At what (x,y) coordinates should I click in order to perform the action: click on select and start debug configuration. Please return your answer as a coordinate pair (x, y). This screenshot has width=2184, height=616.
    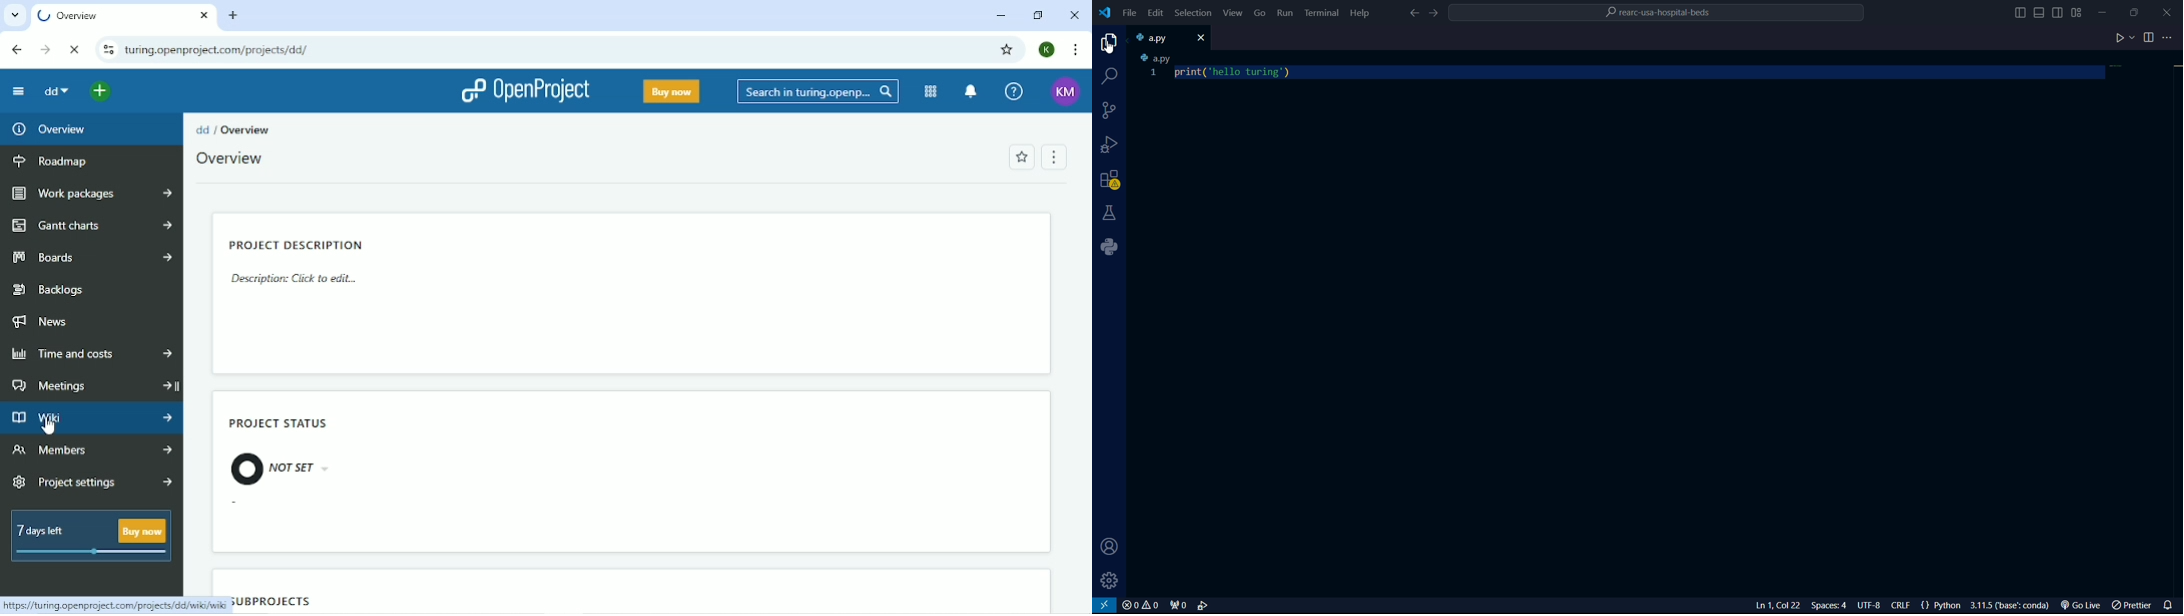
    Looking at the image, I should click on (1204, 605).